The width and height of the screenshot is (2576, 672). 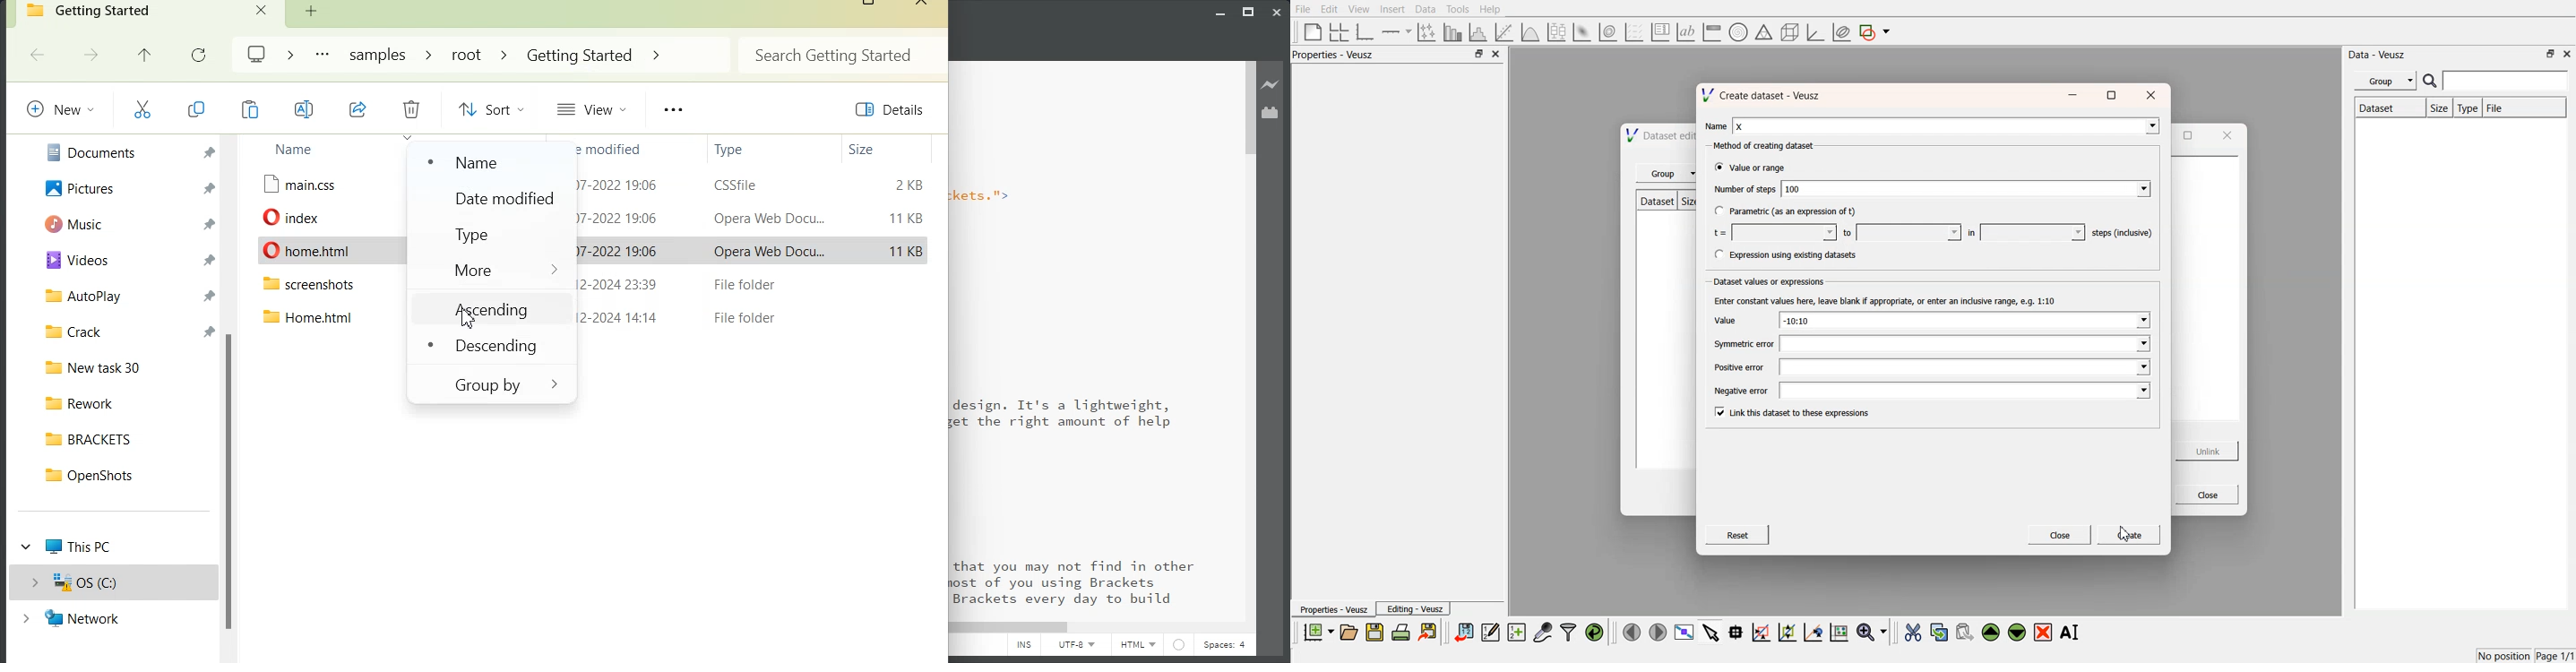 What do you see at coordinates (1023, 647) in the screenshot?
I see `INS` at bounding box center [1023, 647].